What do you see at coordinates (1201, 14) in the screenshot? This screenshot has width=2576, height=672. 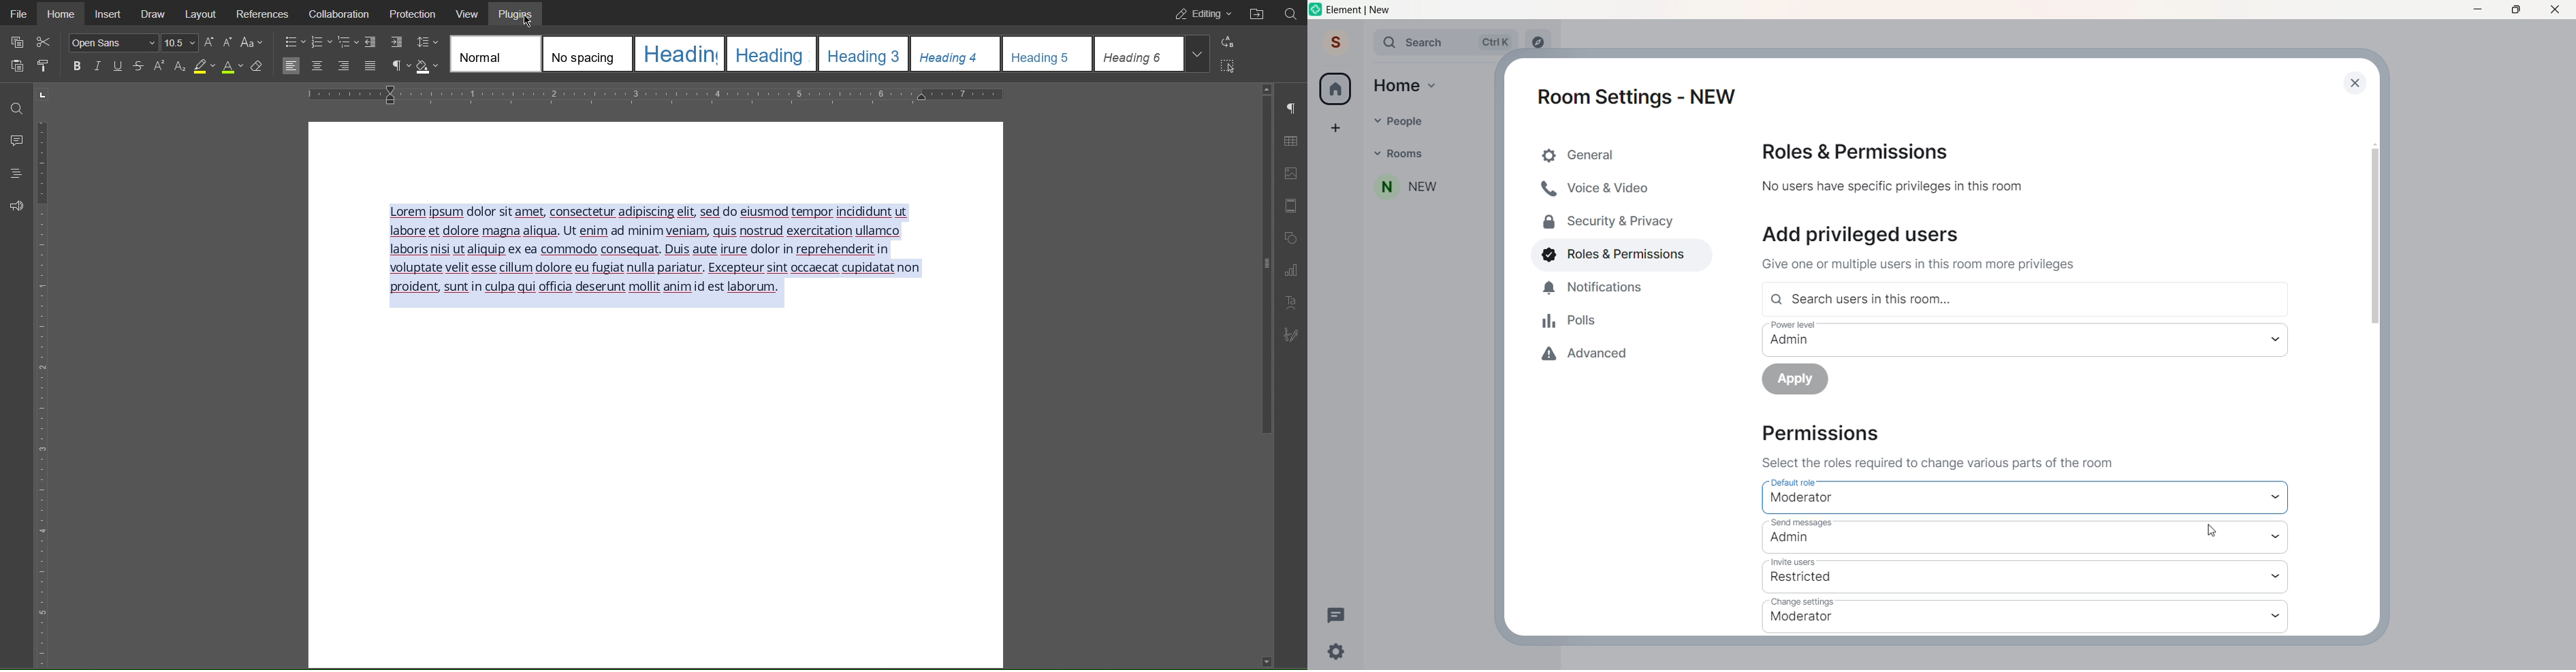 I see `Editing` at bounding box center [1201, 14].